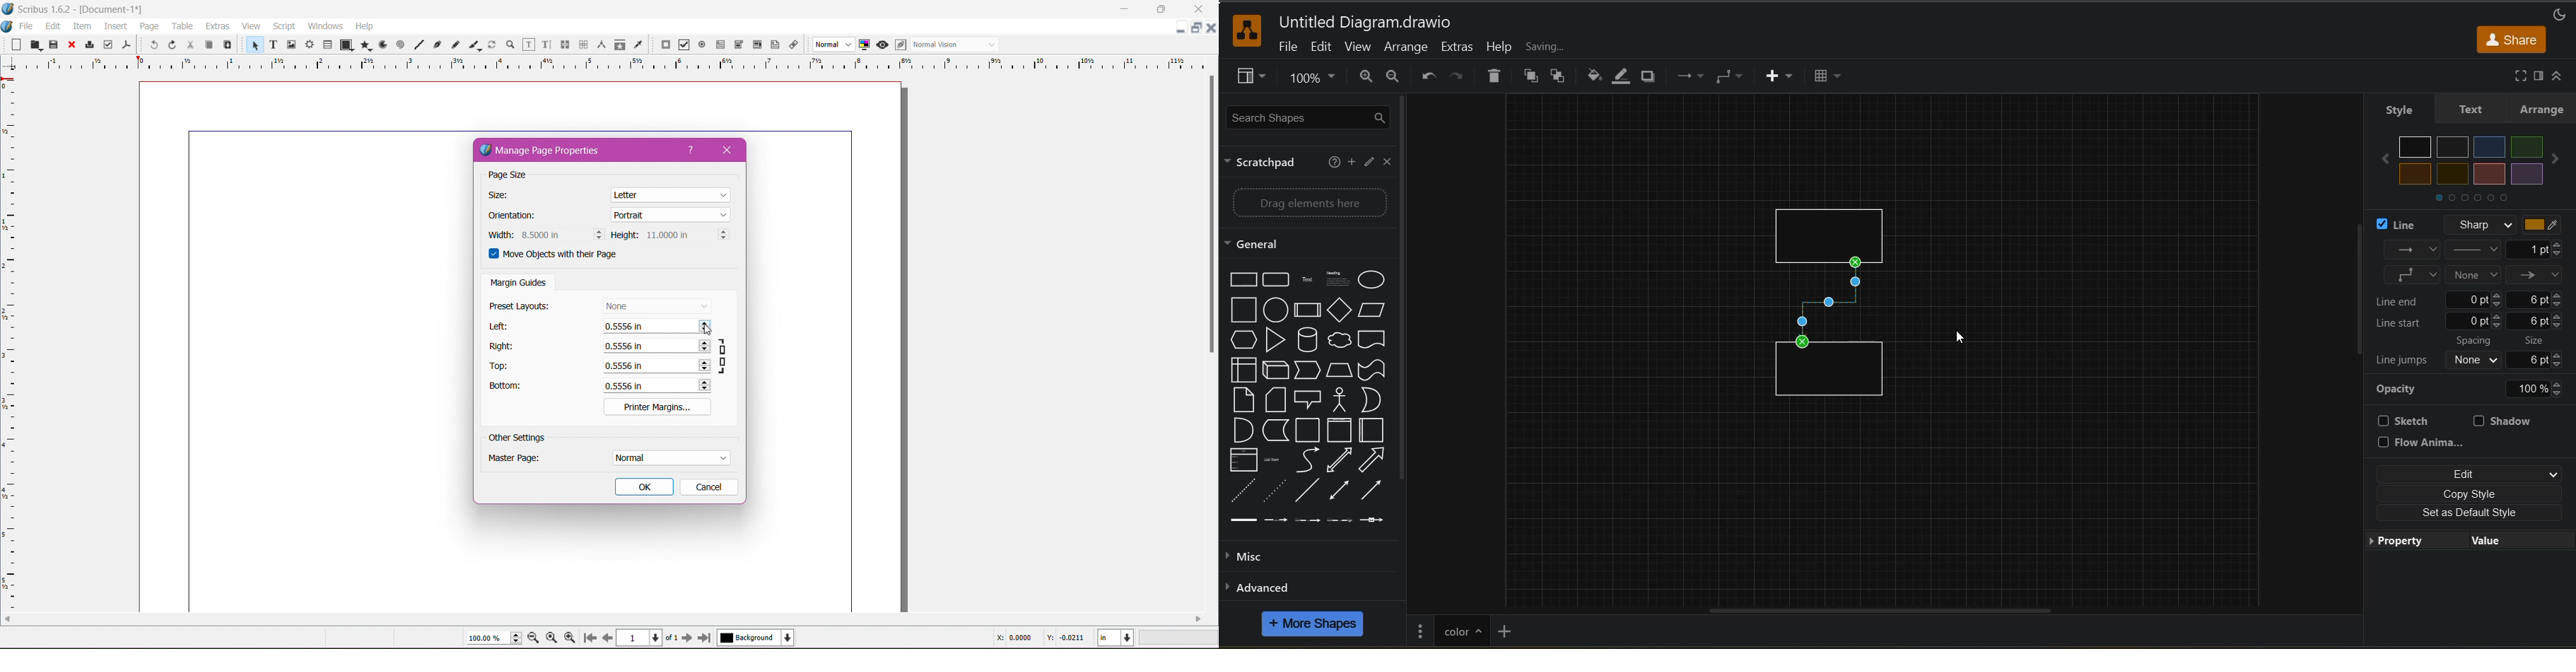 Image resolution: width=2576 pixels, height=672 pixels. Describe the element at coordinates (832, 44) in the screenshot. I see `Select the image preview quality` at that location.